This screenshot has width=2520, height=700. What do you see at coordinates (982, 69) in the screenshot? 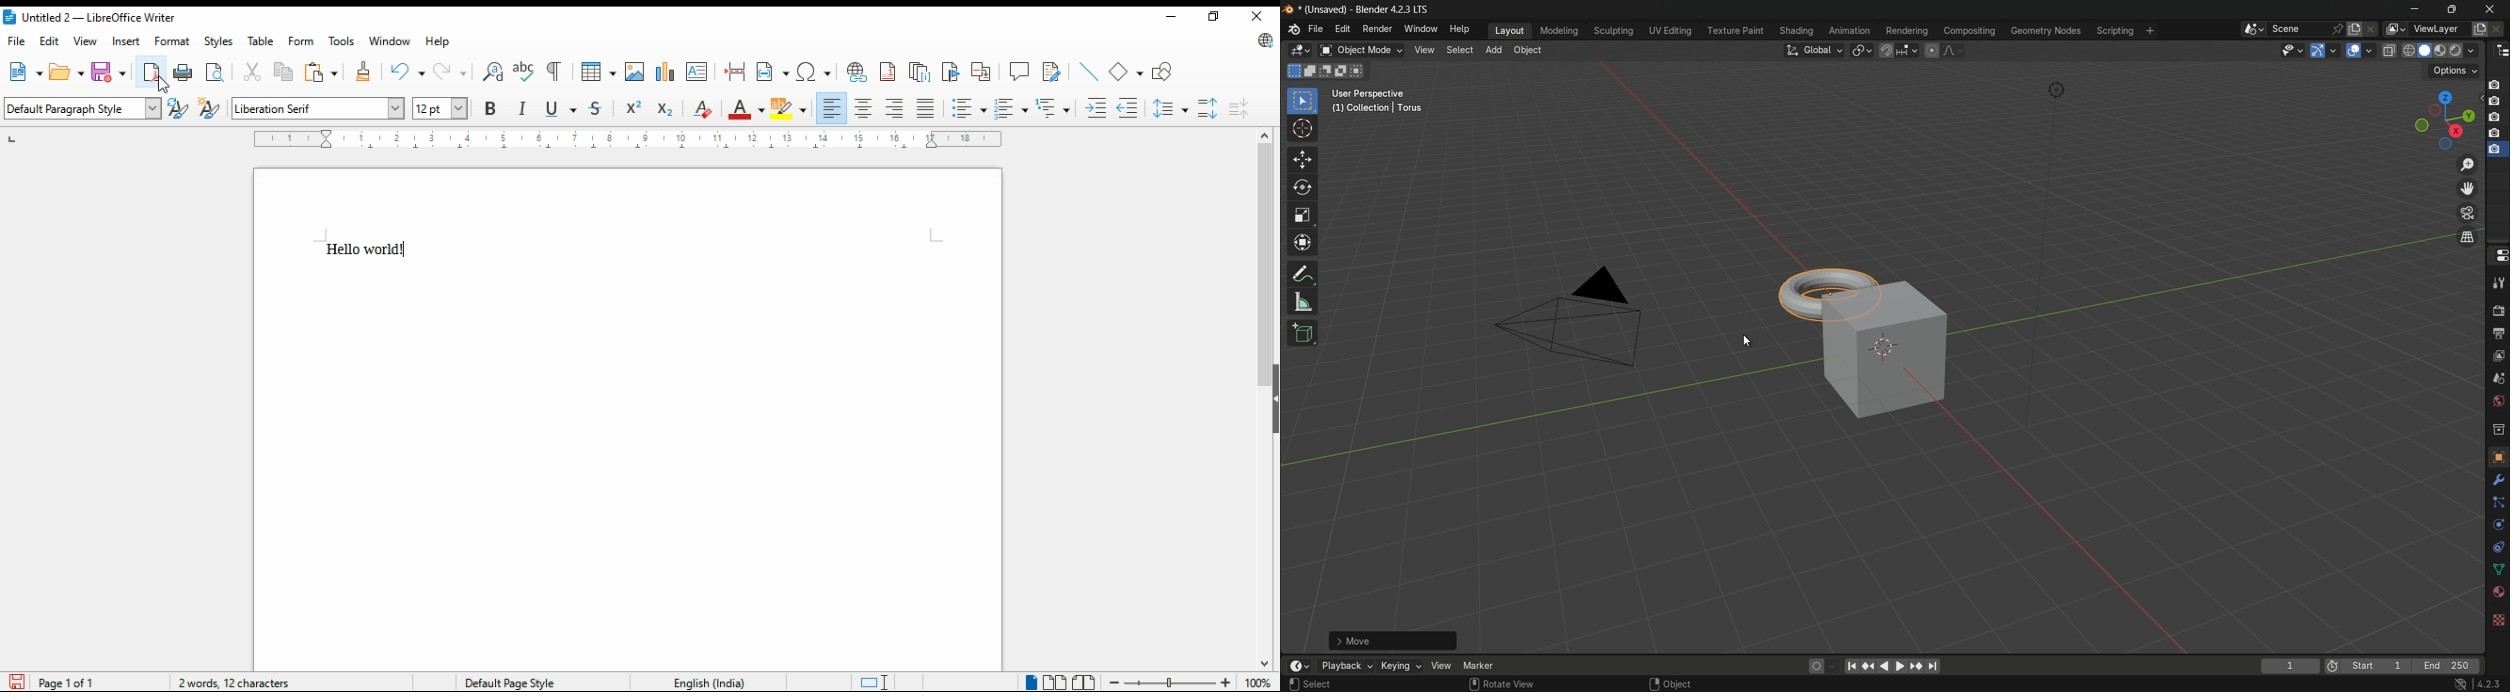
I see `insert cross-refrence` at bounding box center [982, 69].